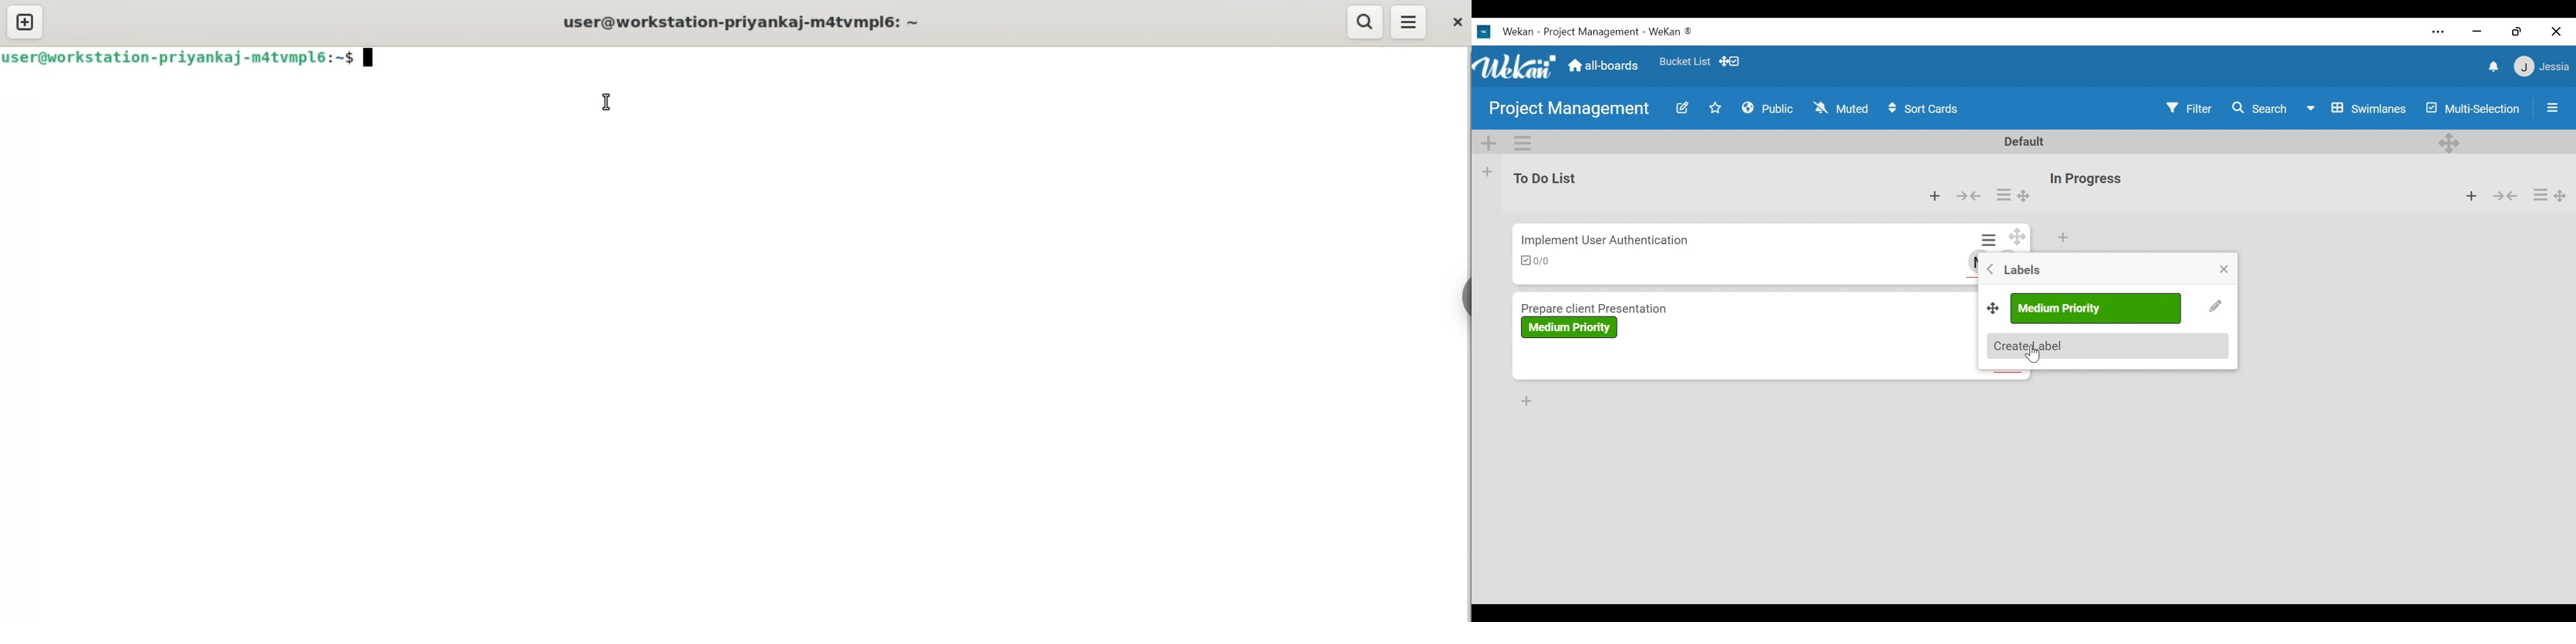 The width and height of the screenshot is (2576, 644). I want to click on close, so click(2226, 267).